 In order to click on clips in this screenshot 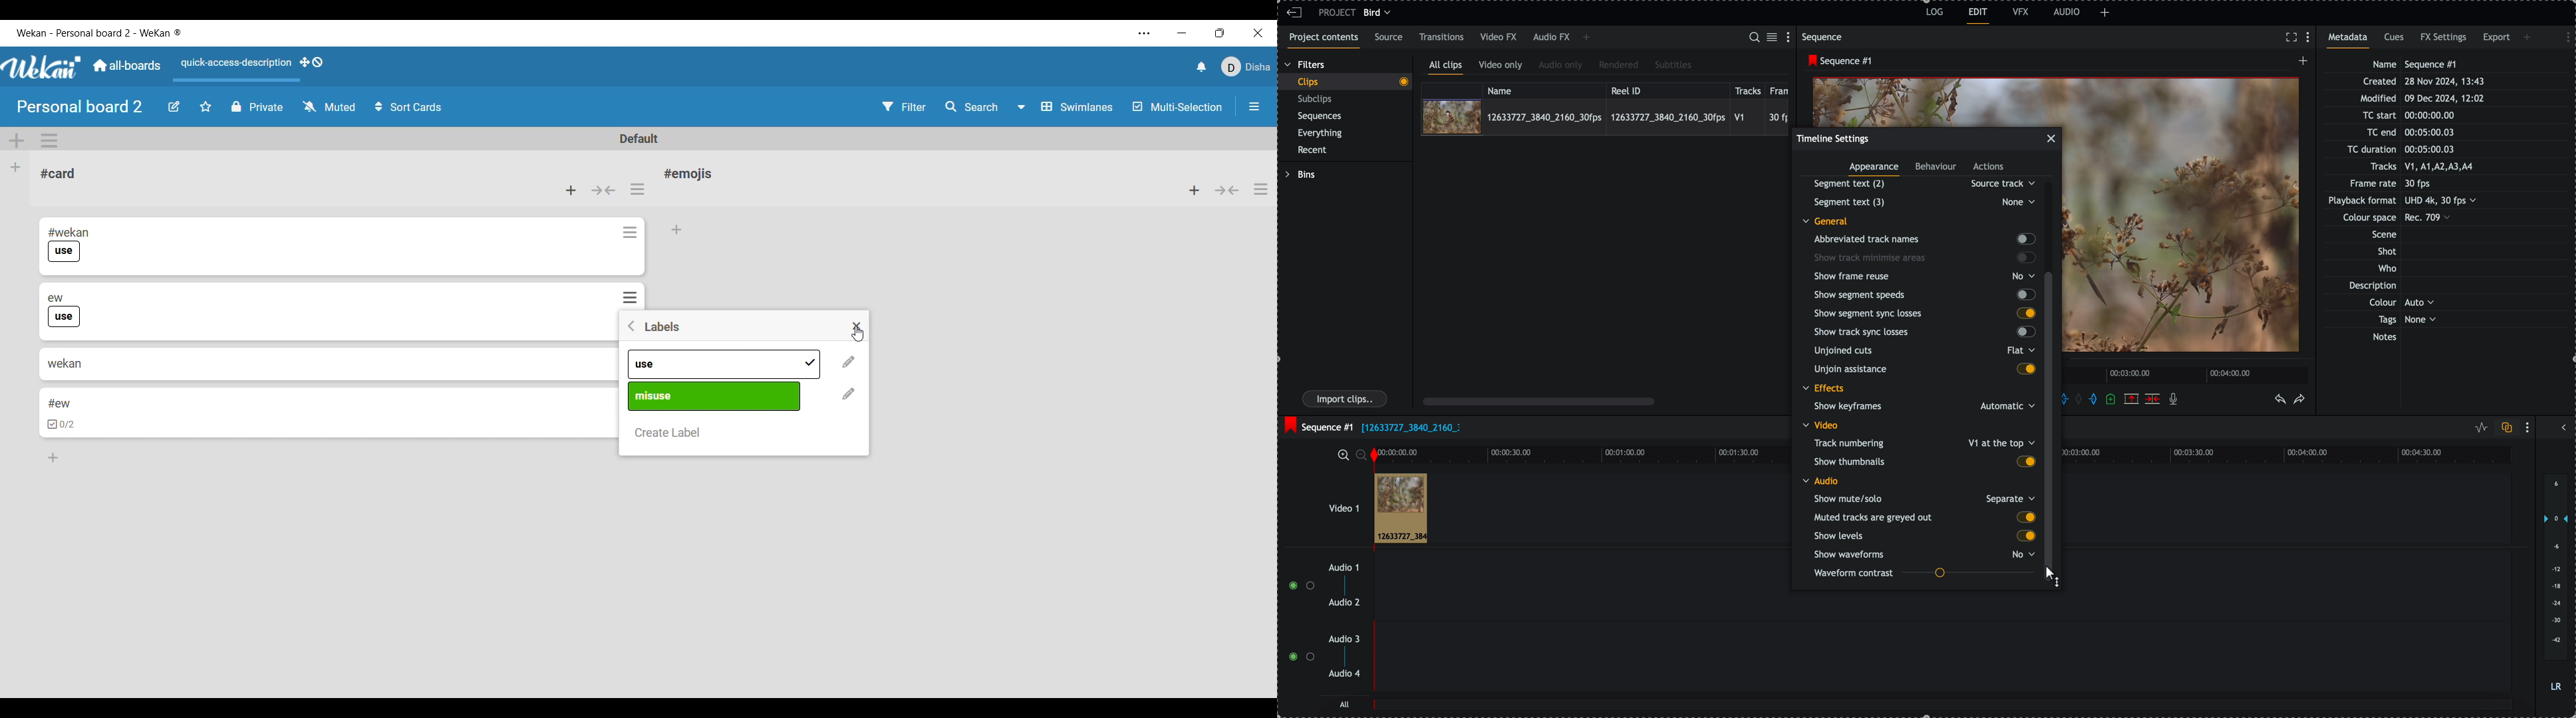, I will do `click(1344, 82)`.